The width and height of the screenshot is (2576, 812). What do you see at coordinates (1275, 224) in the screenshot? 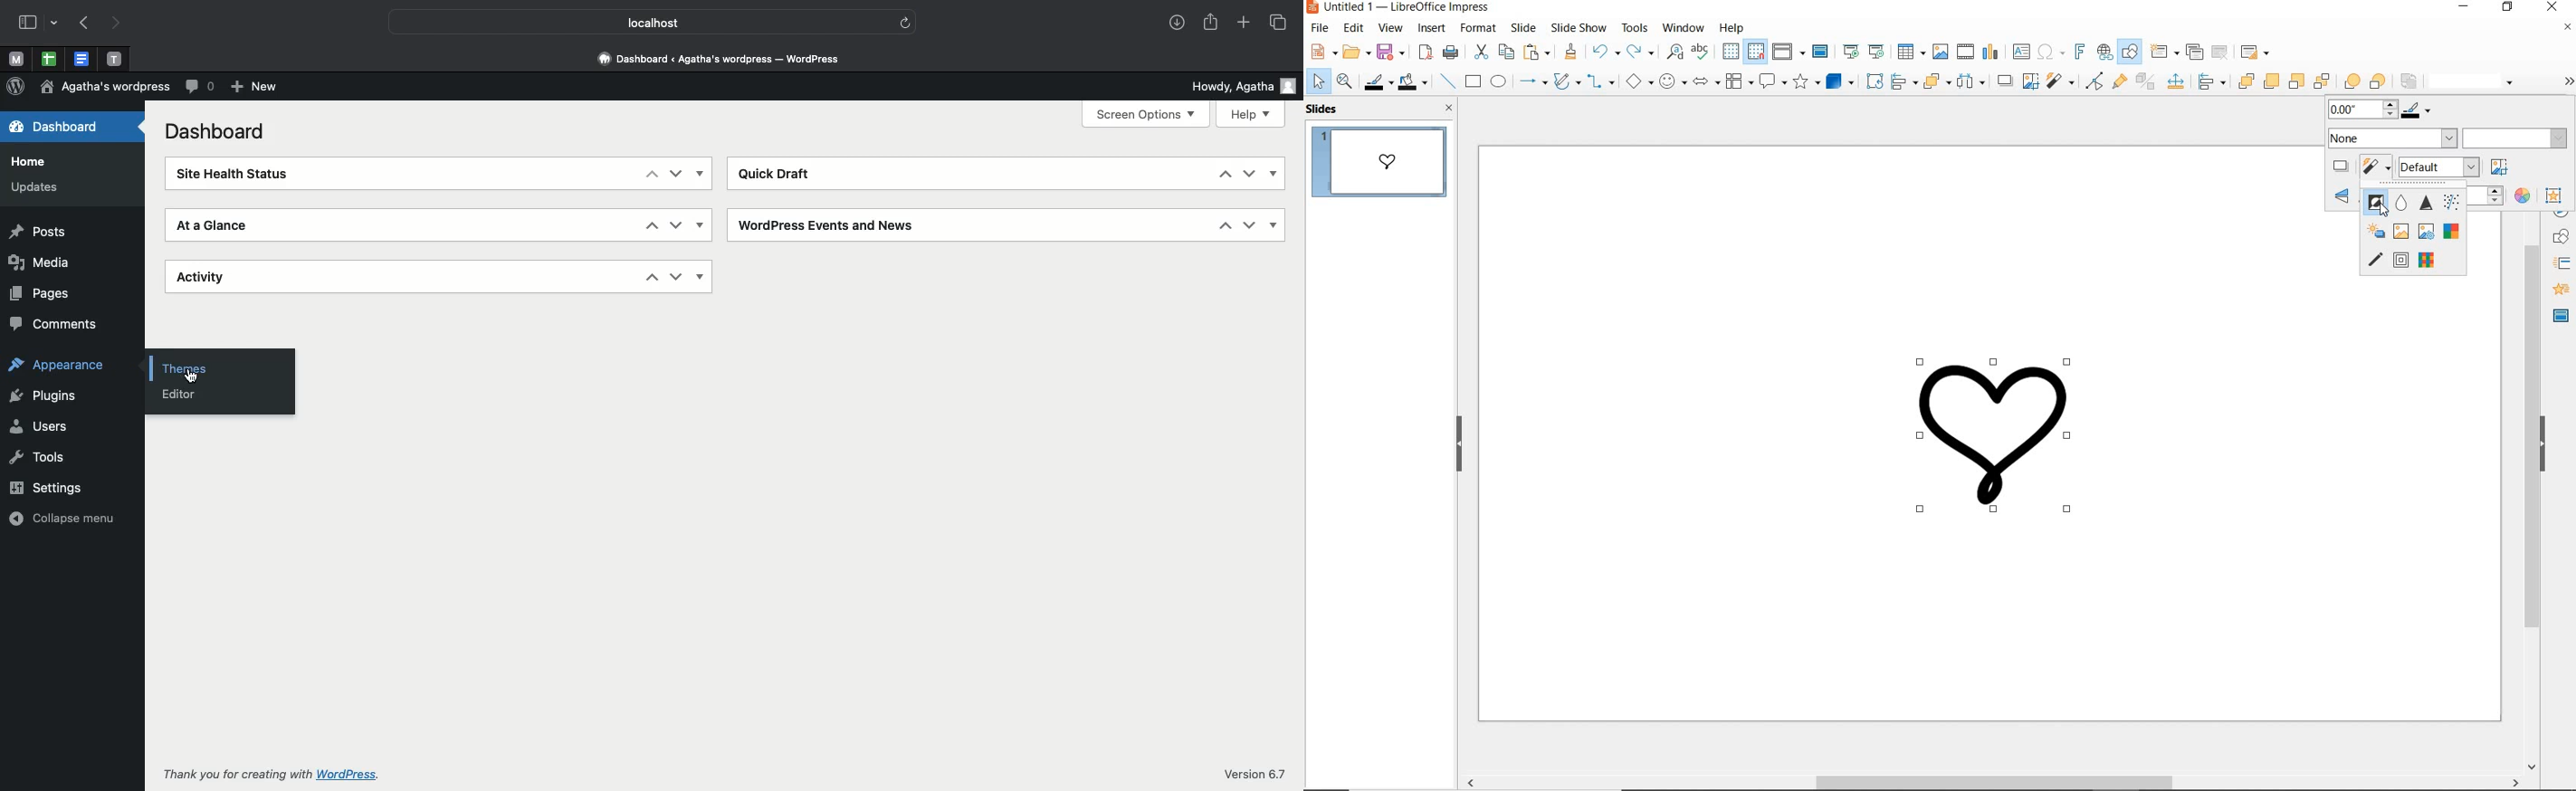
I see `Show` at bounding box center [1275, 224].